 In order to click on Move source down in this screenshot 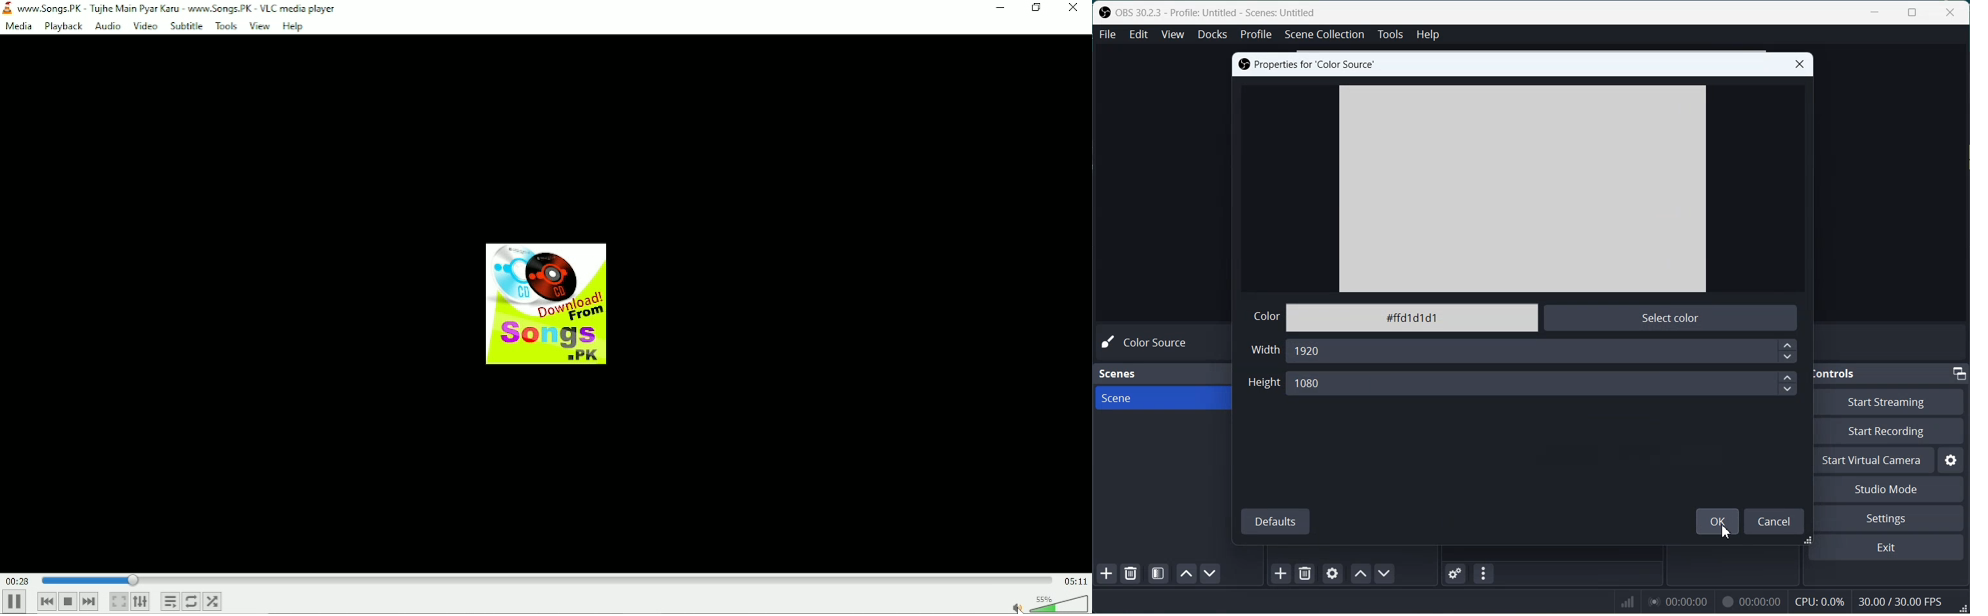, I will do `click(1385, 573)`.